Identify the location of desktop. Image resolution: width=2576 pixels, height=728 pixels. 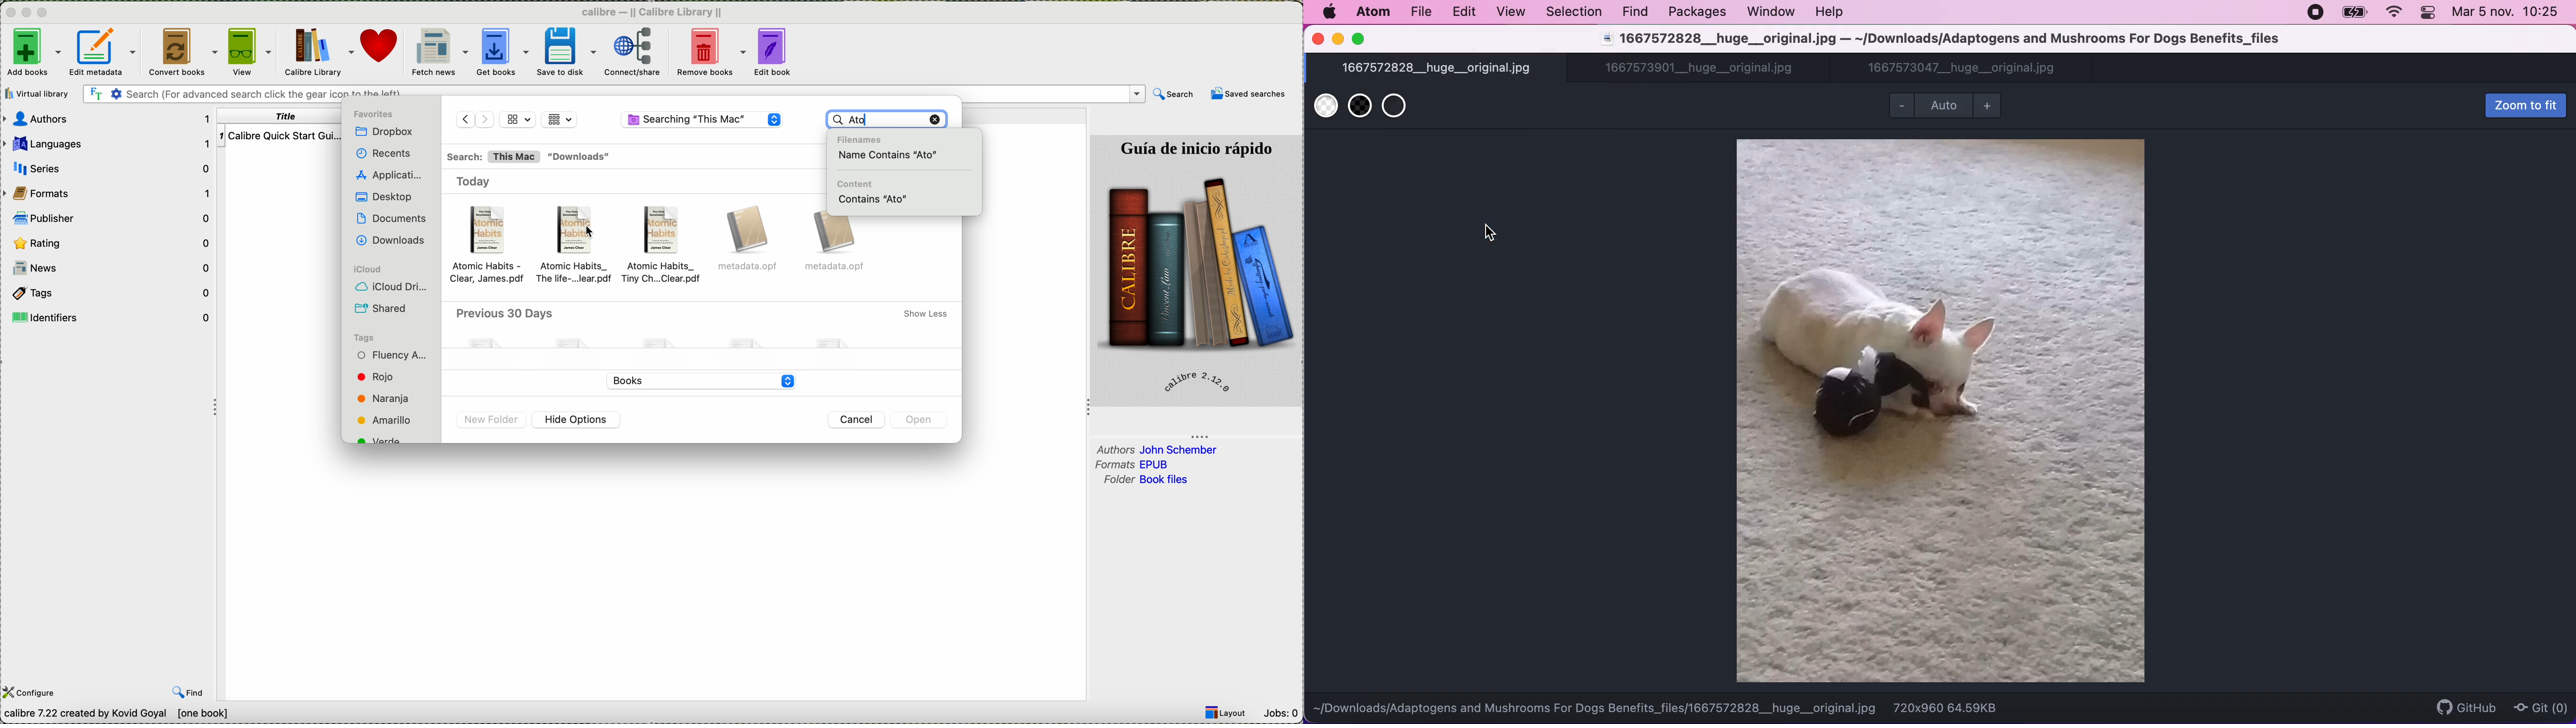
(381, 197).